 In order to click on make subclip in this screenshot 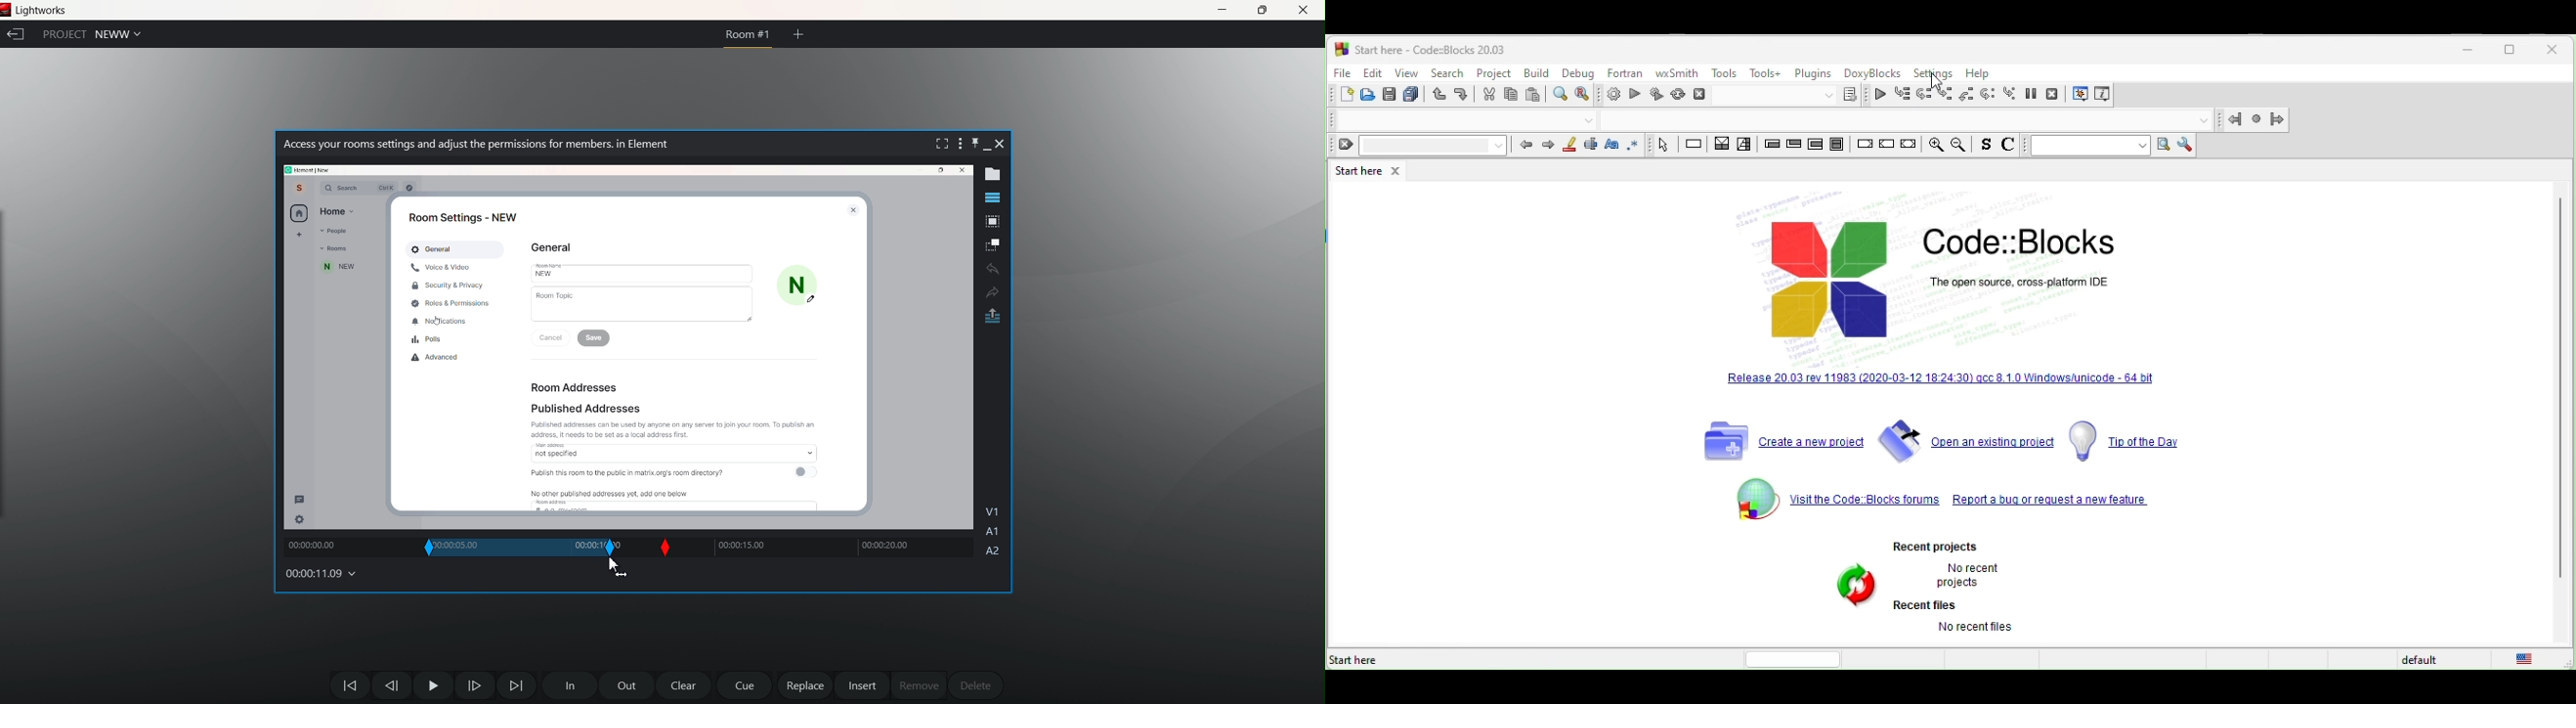, I will do `click(994, 244)`.